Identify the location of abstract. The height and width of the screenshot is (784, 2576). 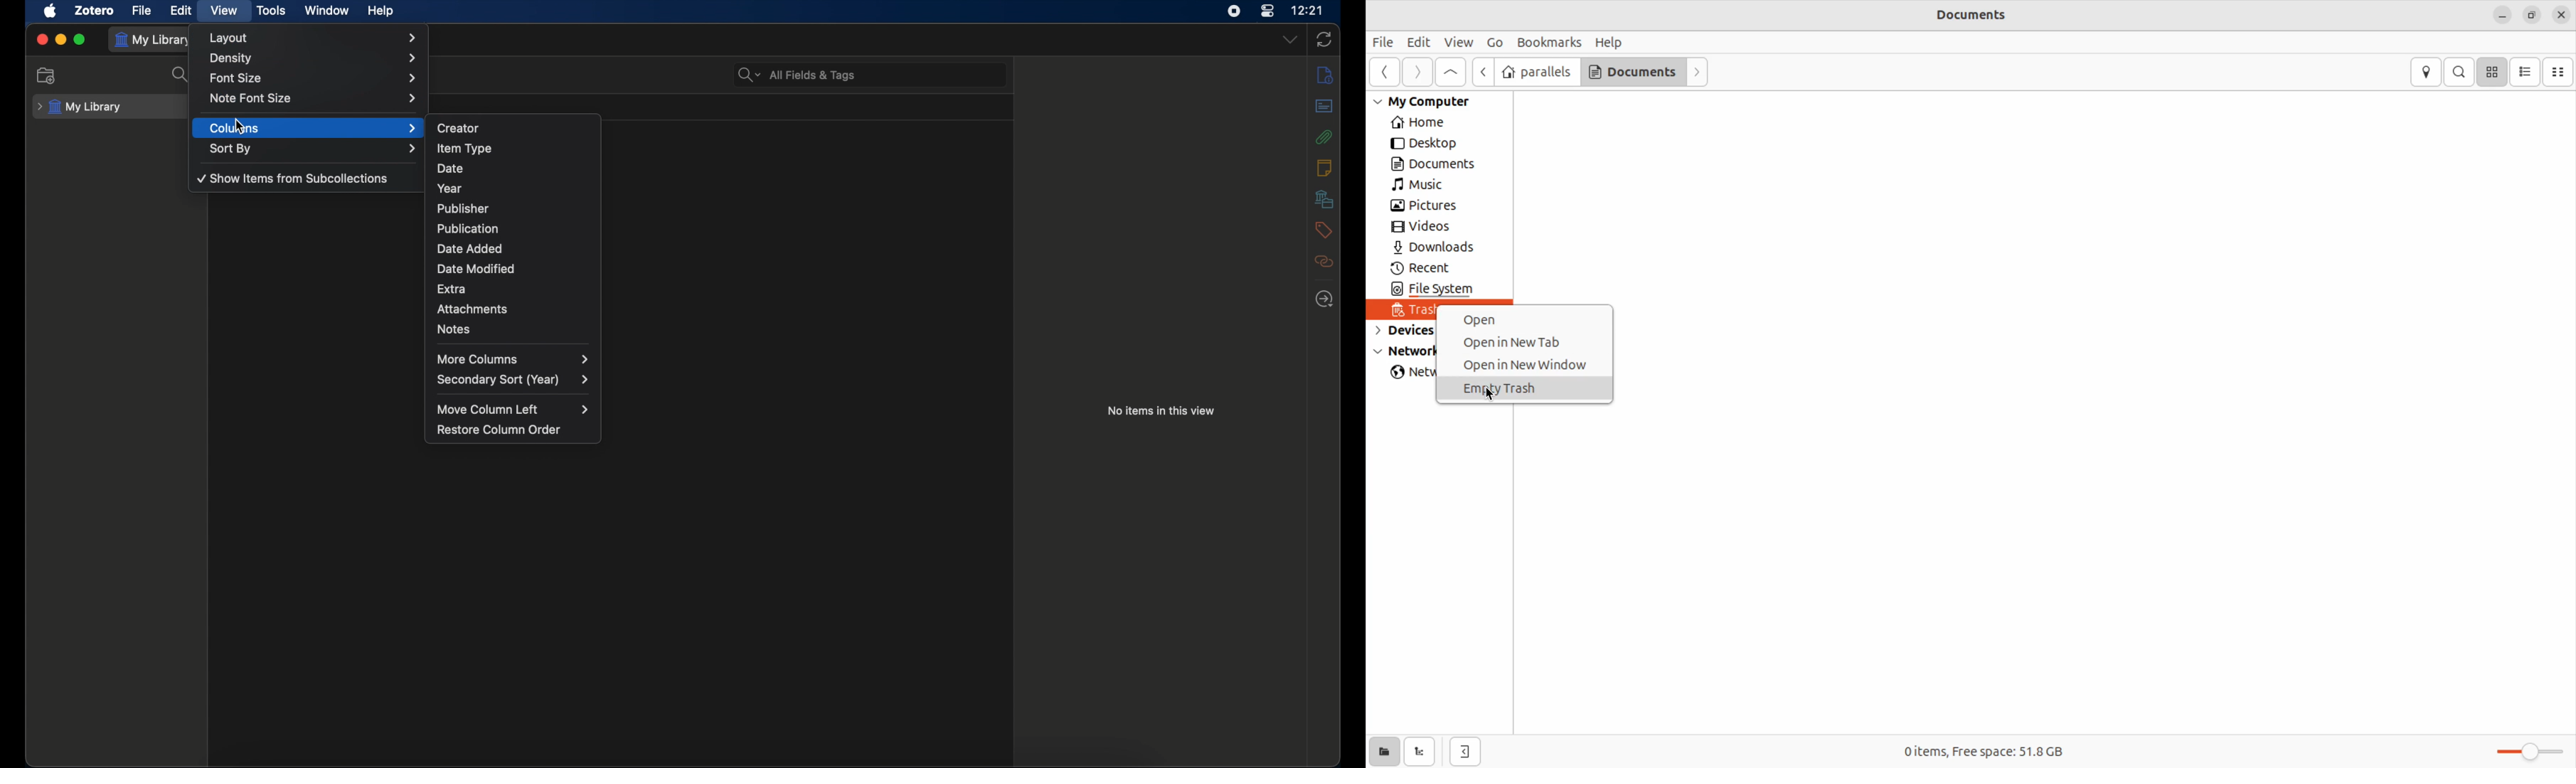
(1324, 106).